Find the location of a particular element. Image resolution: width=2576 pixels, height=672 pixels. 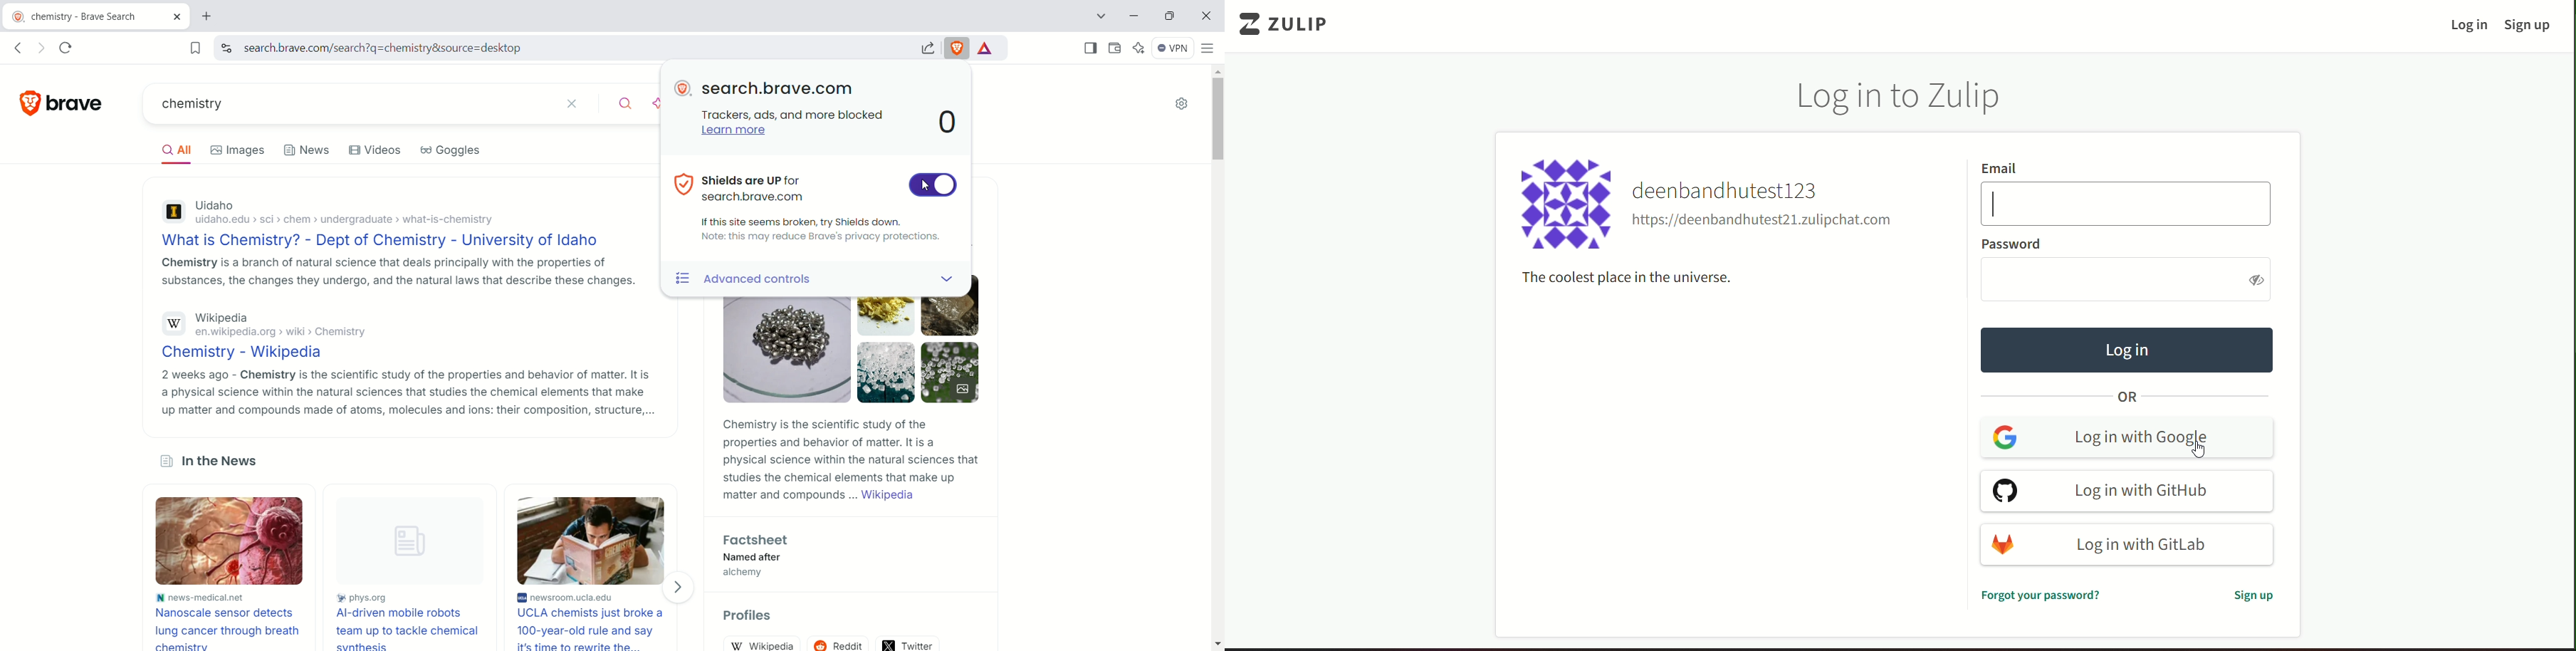

text is located at coordinates (1628, 277).